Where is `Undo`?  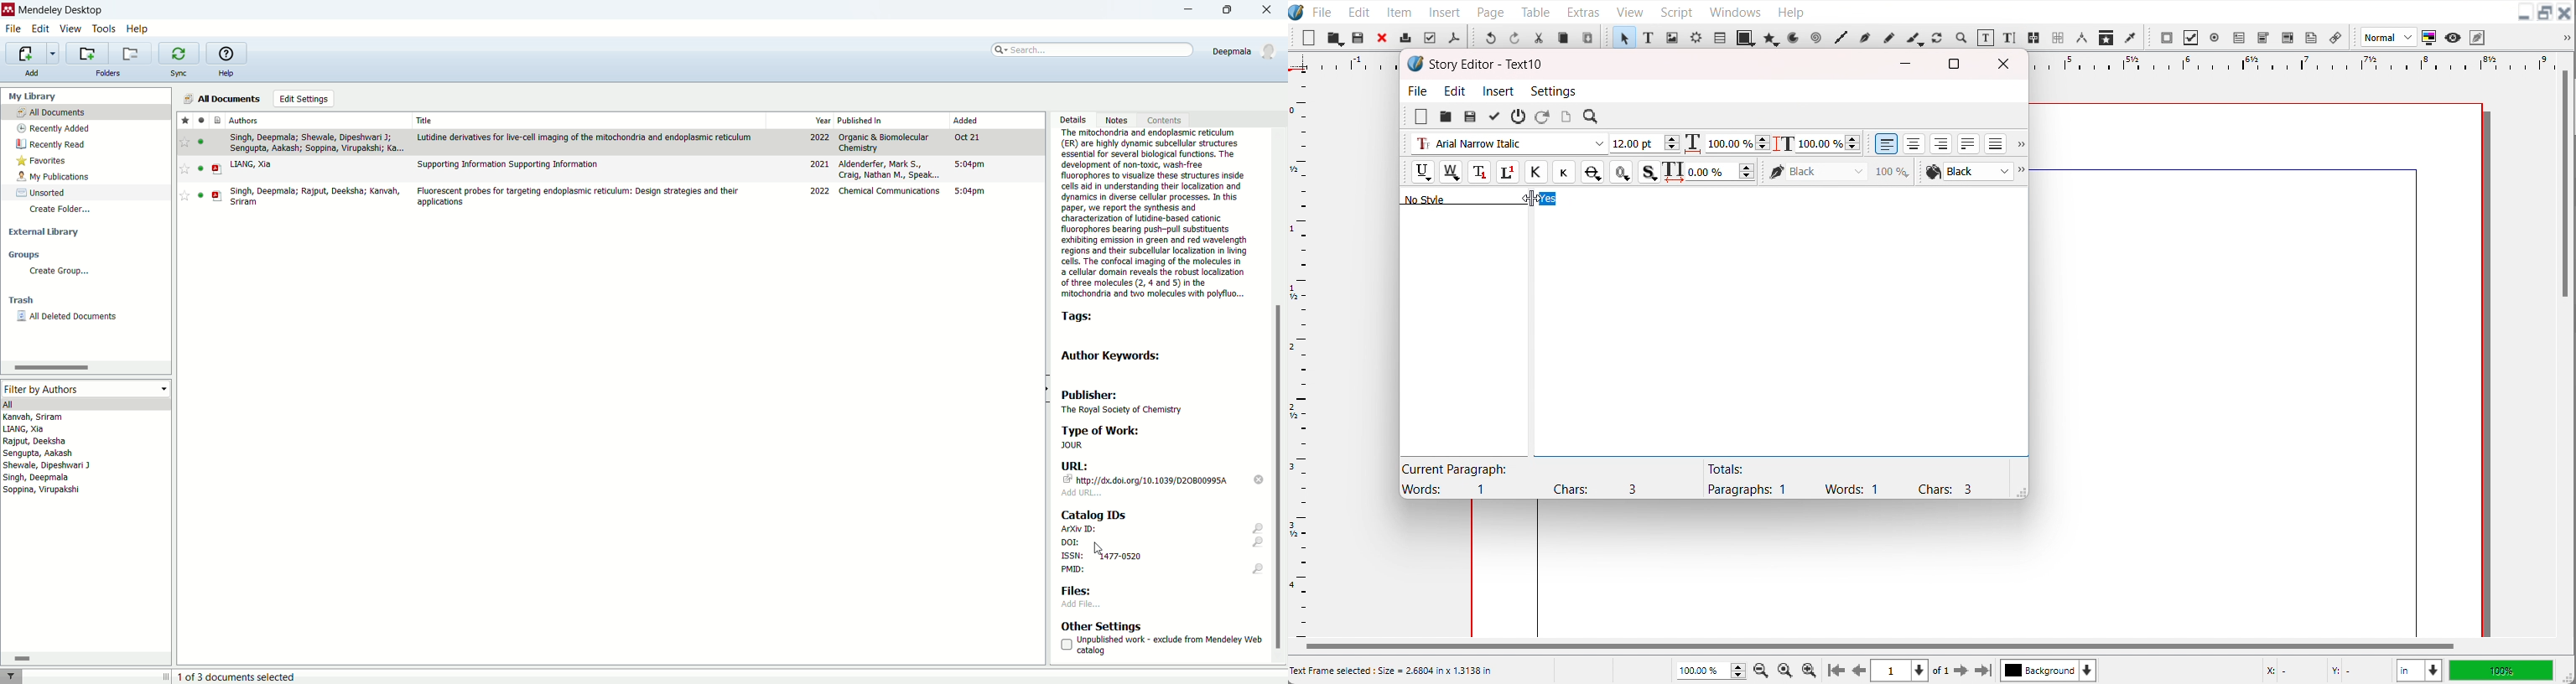
Undo is located at coordinates (1490, 37).